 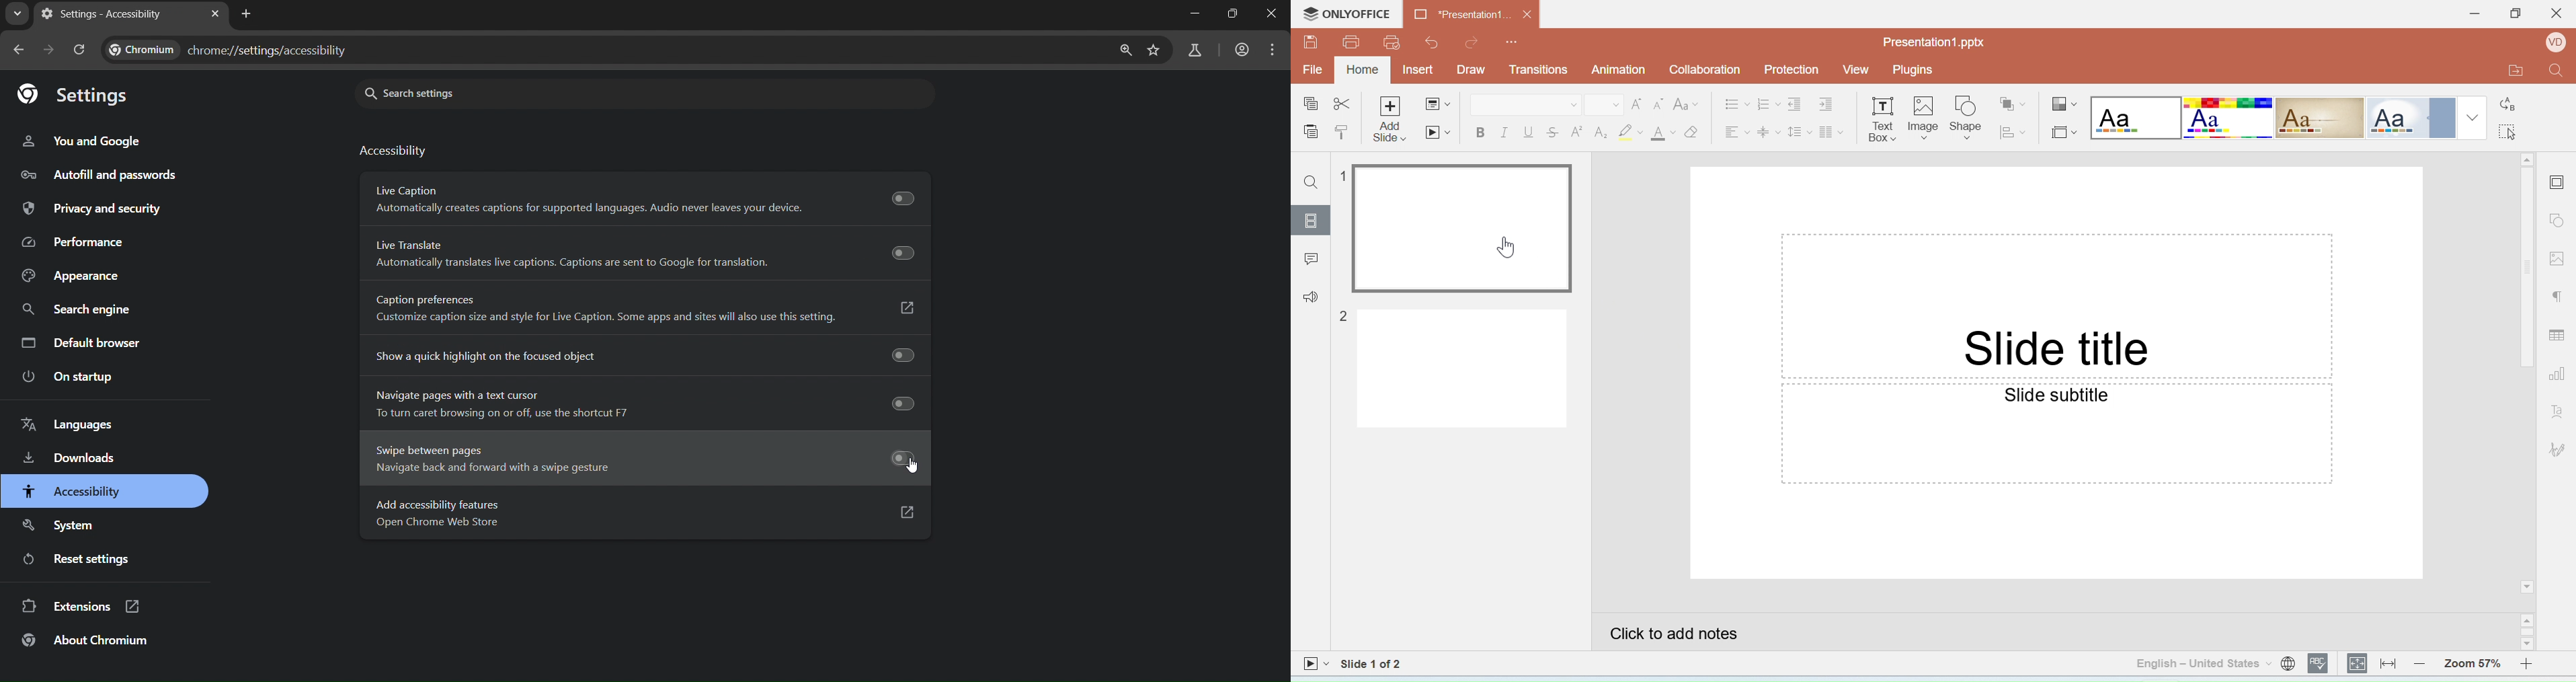 What do you see at coordinates (1352, 42) in the screenshot?
I see `Print file` at bounding box center [1352, 42].